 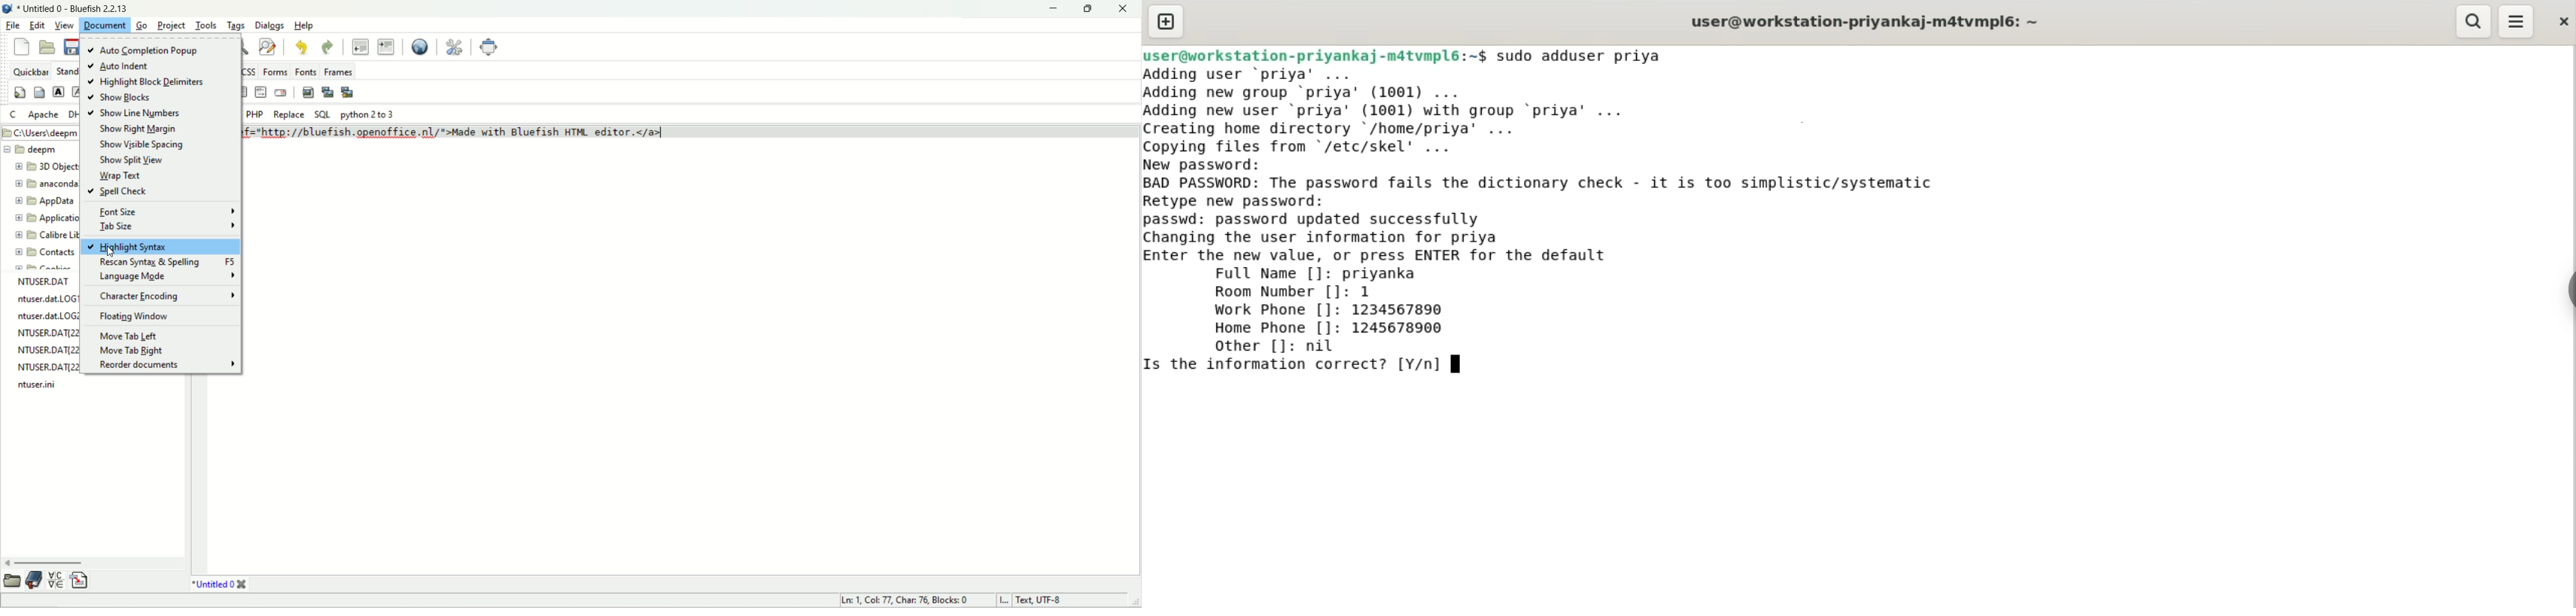 I want to click on insert file, so click(x=78, y=579).